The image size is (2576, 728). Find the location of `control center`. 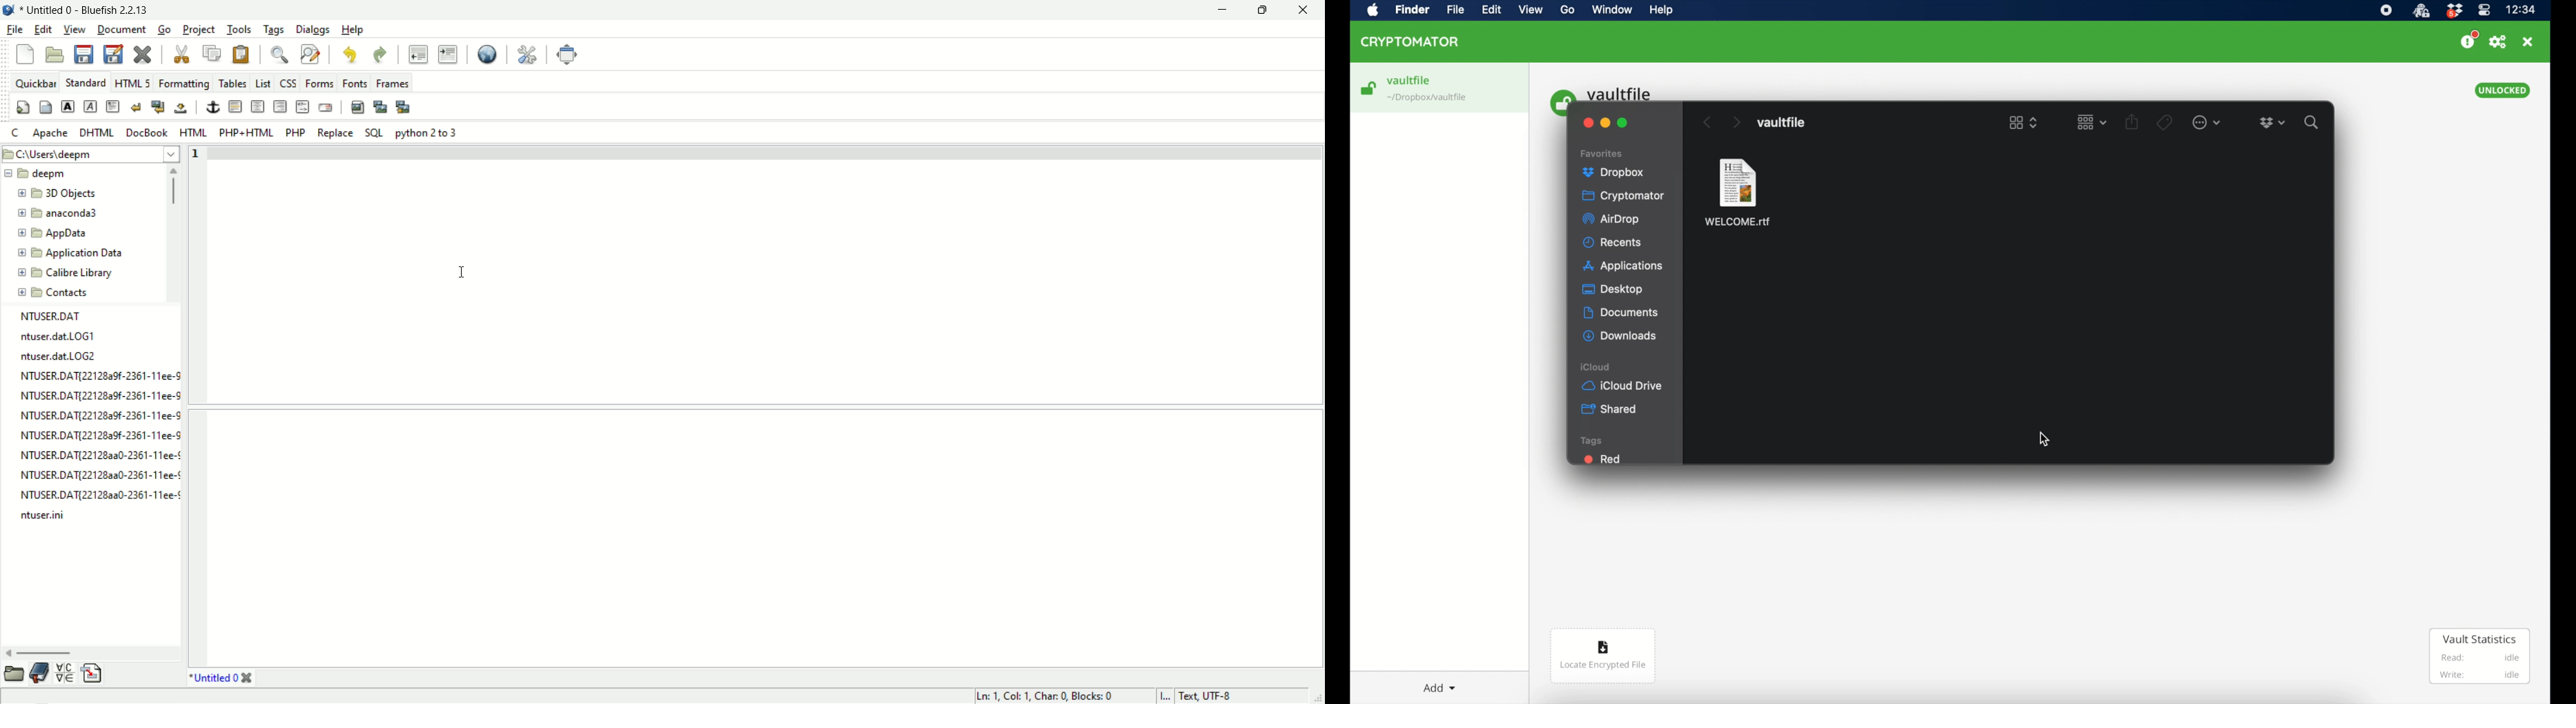

control center is located at coordinates (2483, 10).